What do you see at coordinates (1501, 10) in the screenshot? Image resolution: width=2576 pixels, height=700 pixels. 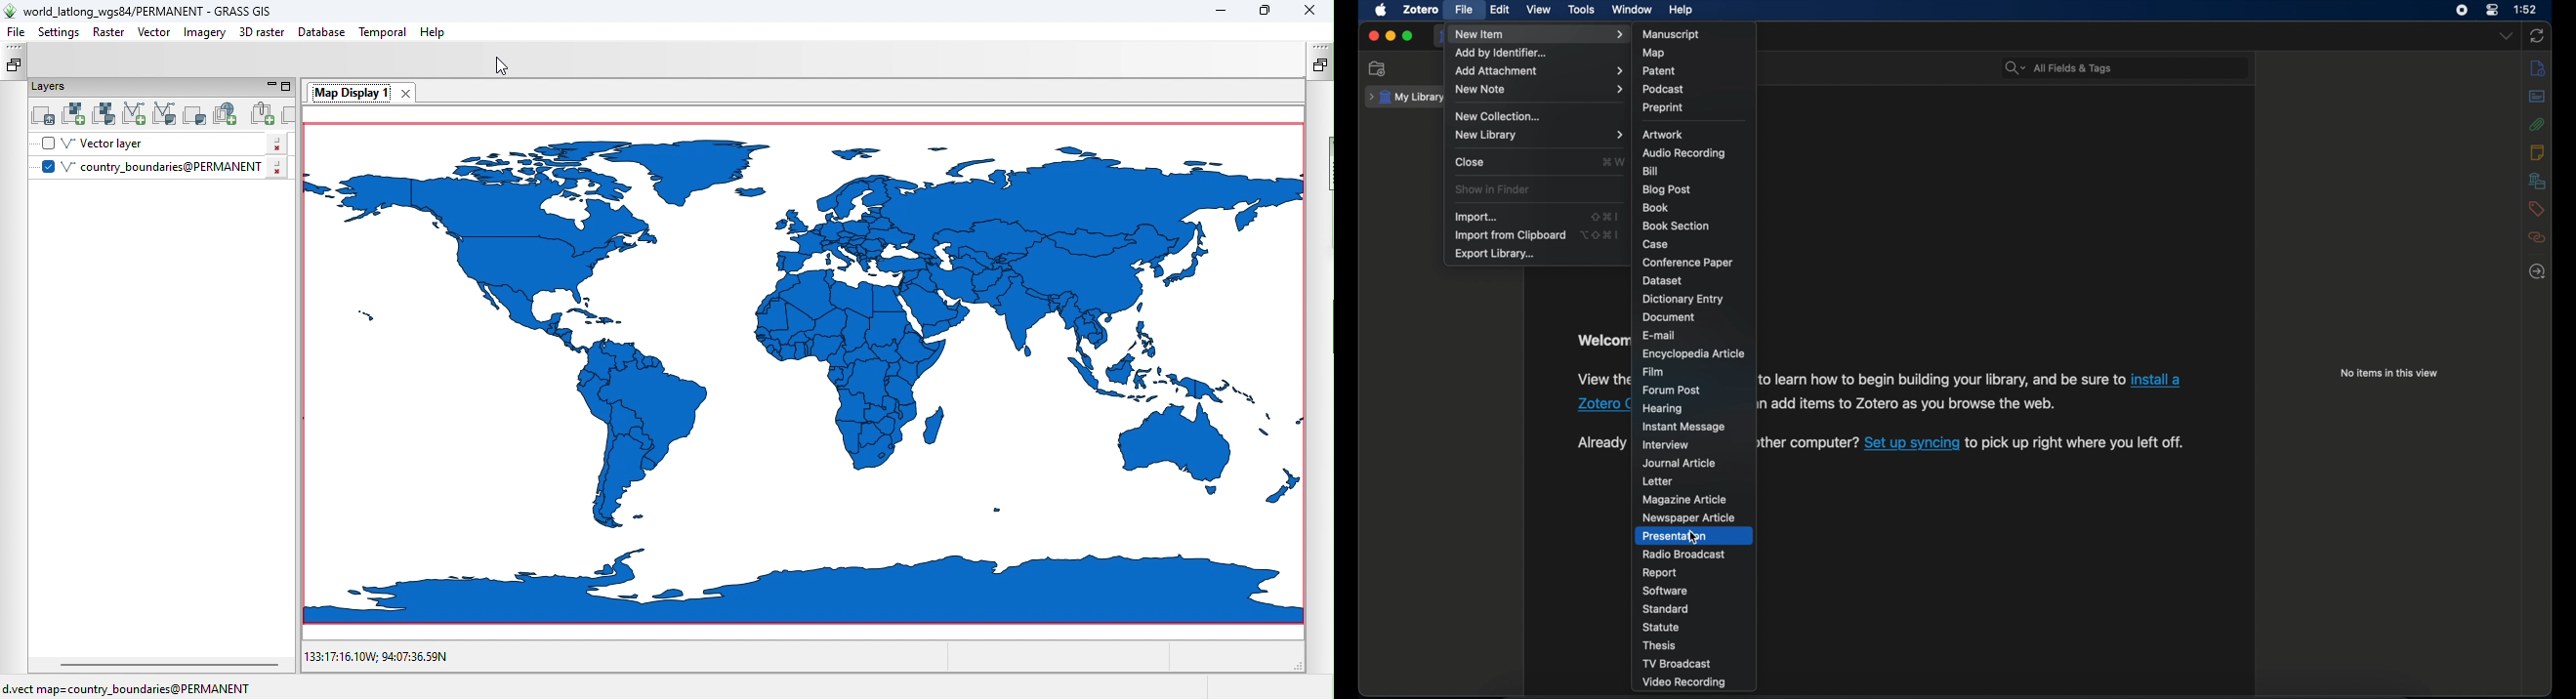 I see `edit` at bounding box center [1501, 10].